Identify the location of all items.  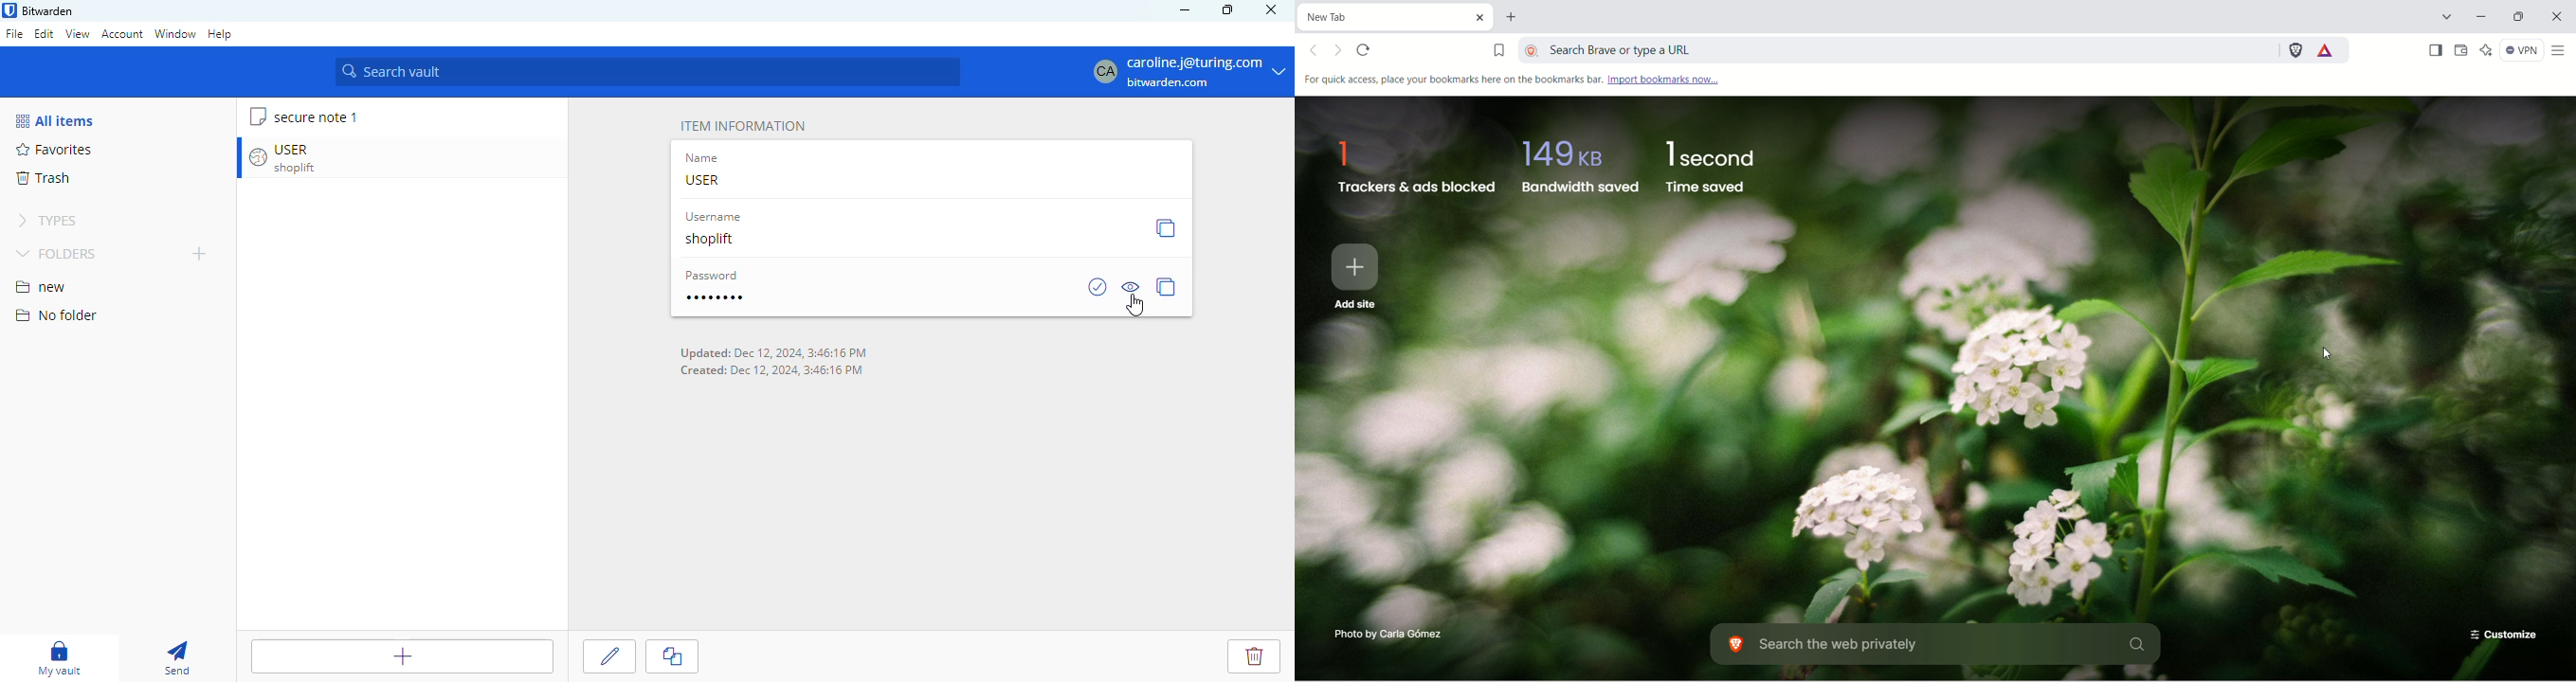
(54, 120).